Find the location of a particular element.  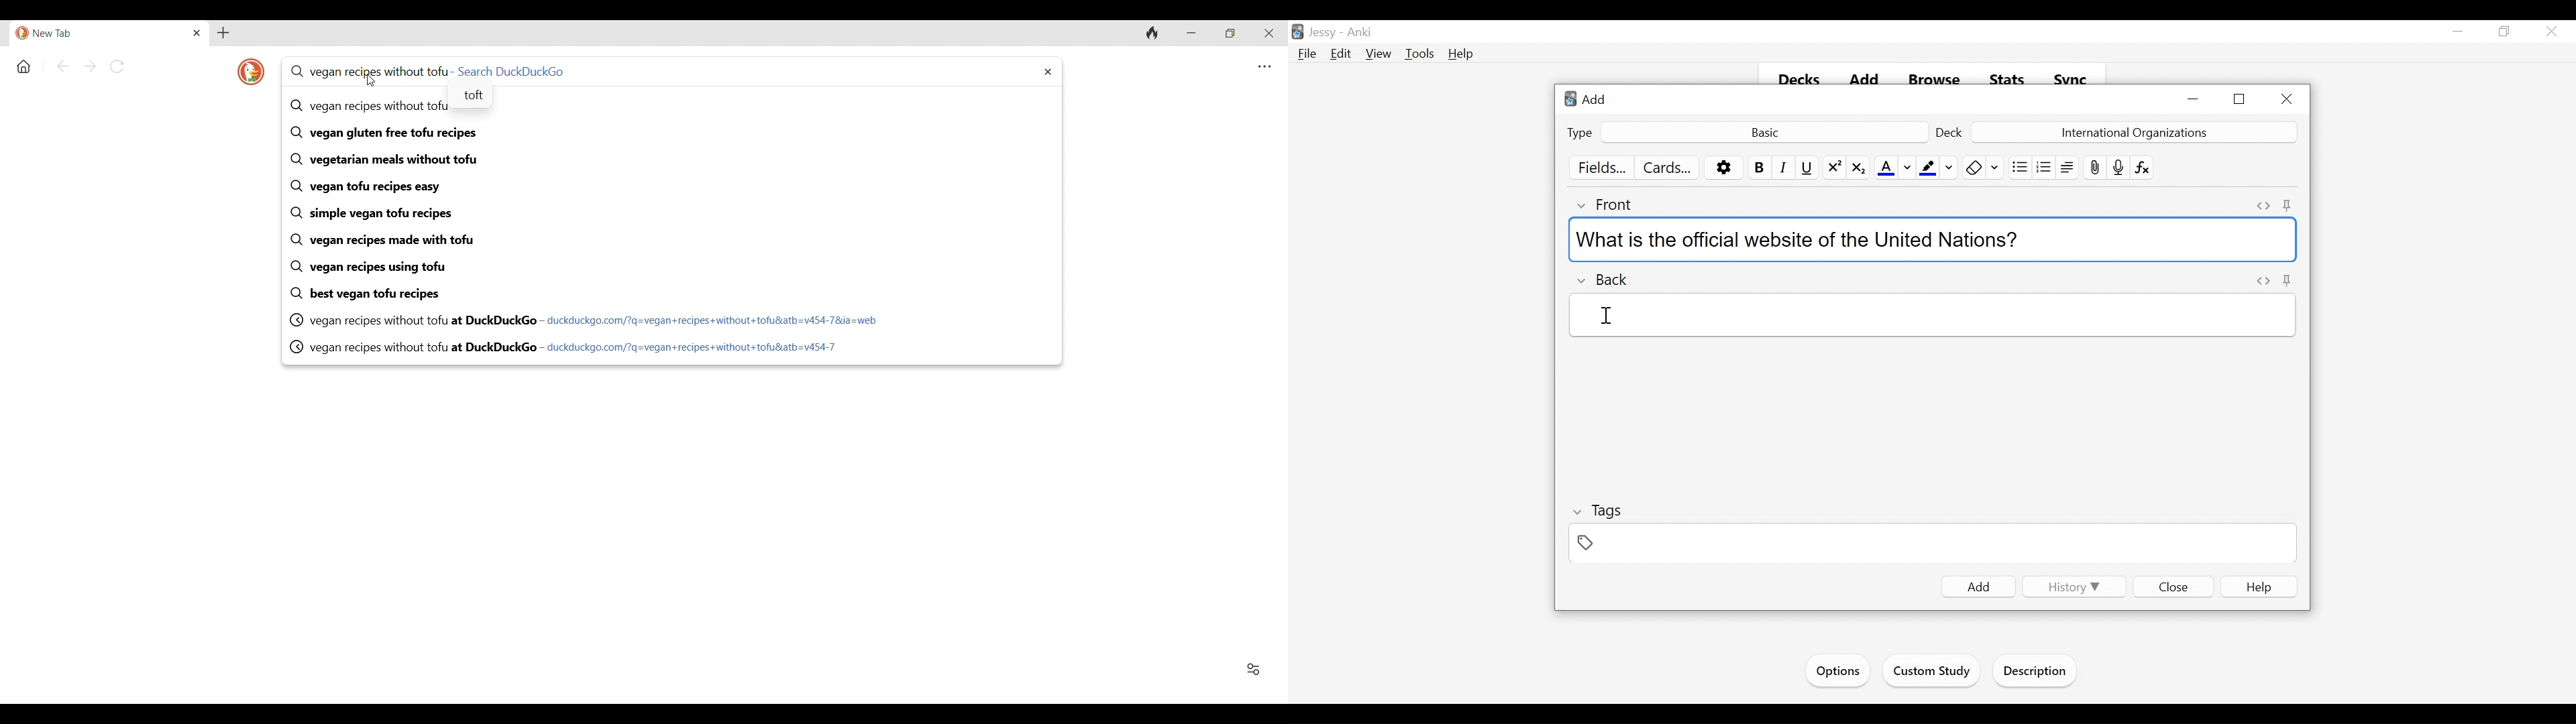

vegan recipes without tofu - Search DuckDuckGo is located at coordinates (427, 71).